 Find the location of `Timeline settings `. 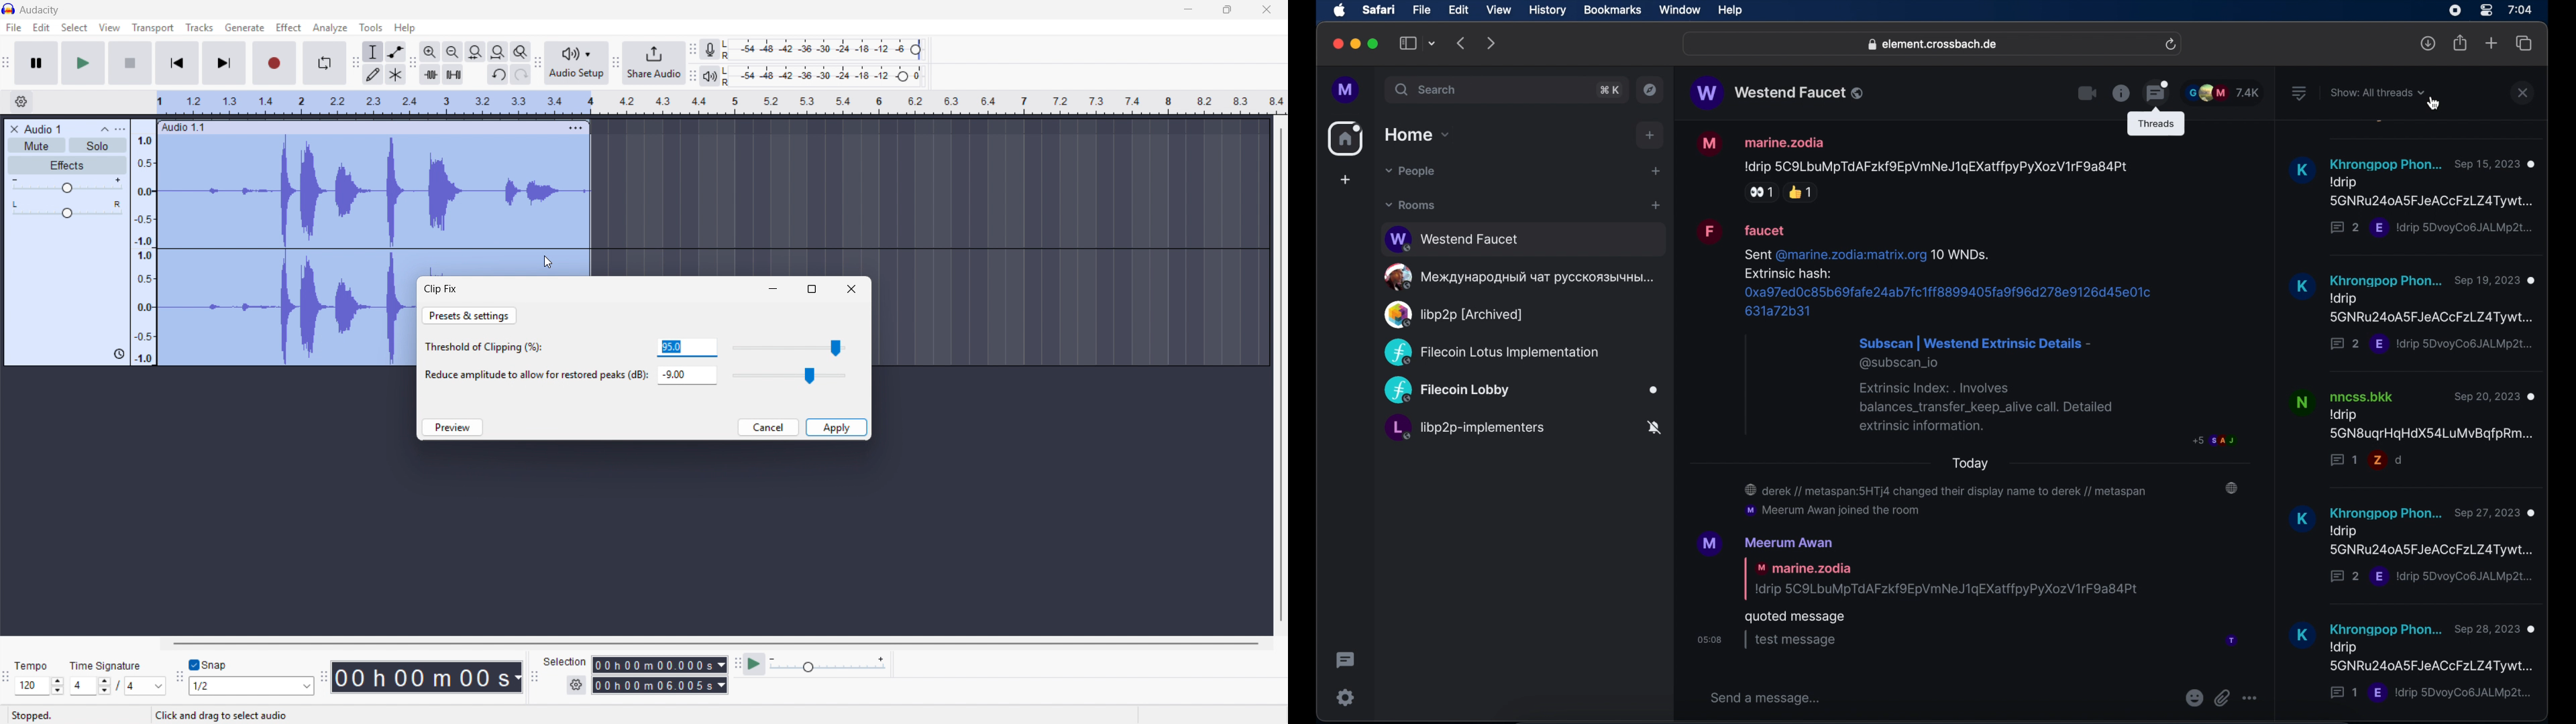

Timeline settings  is located at coordinates (21, 103).